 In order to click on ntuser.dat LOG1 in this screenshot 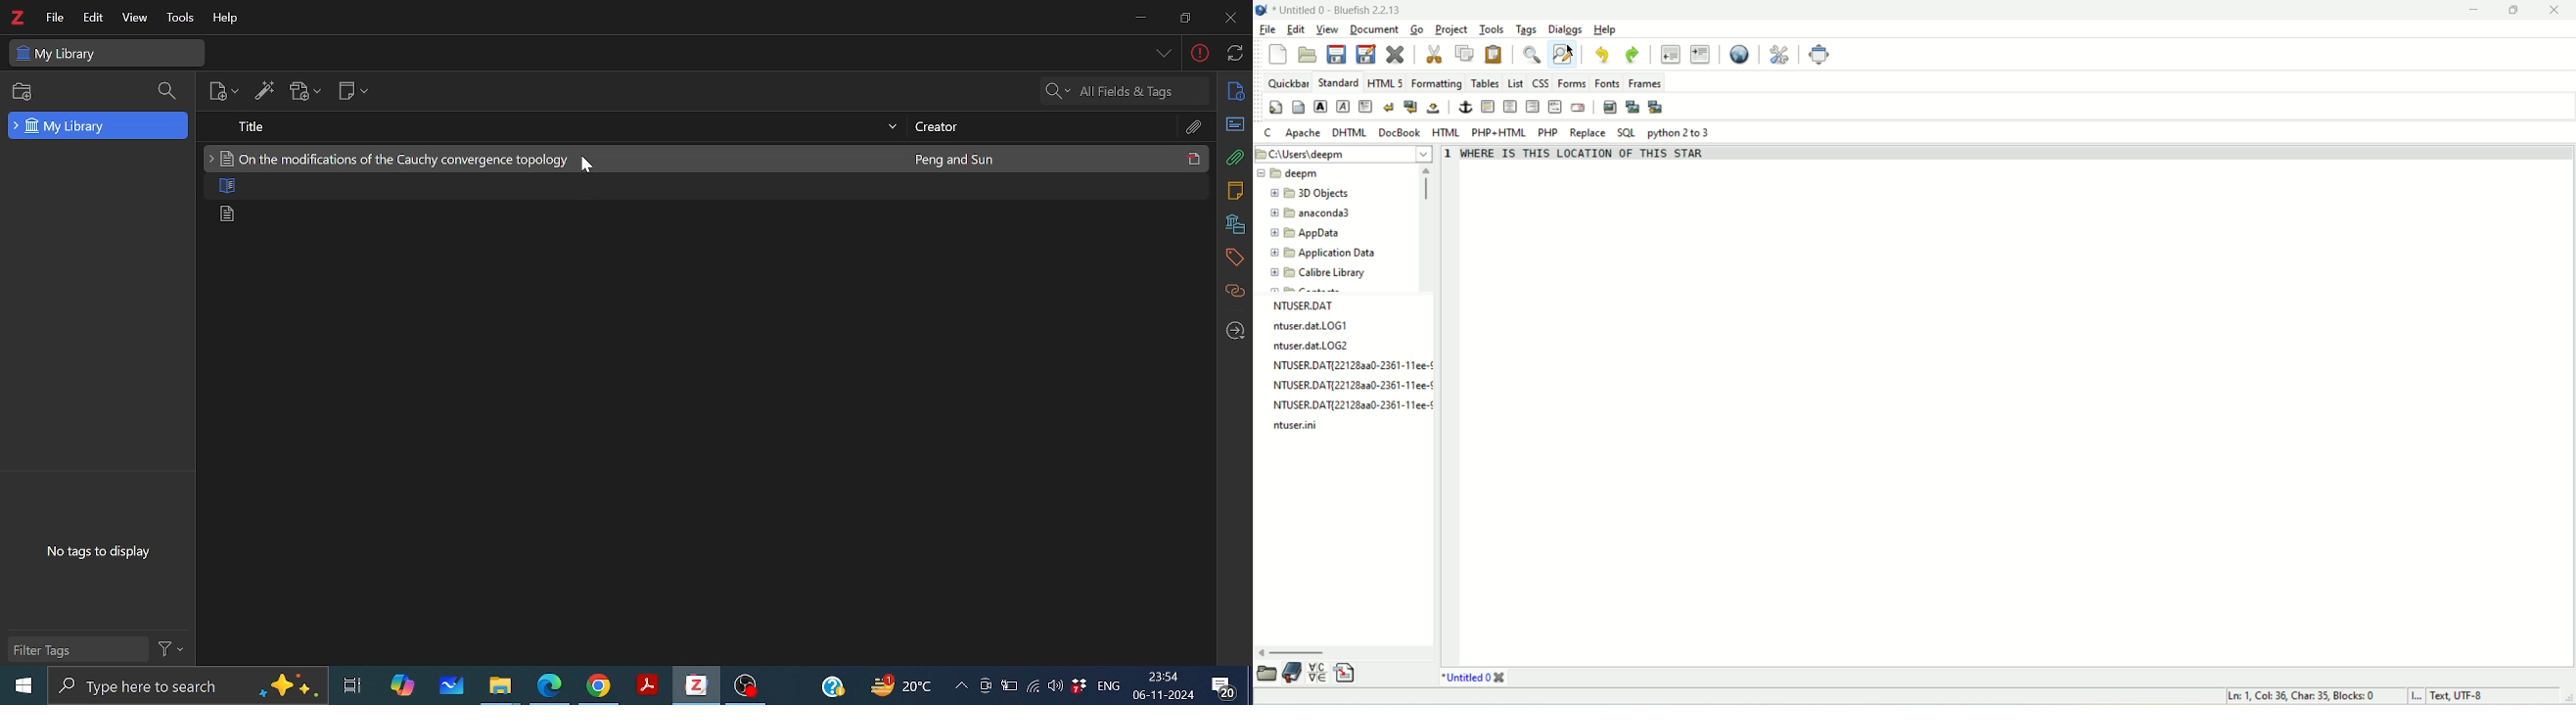, I will do `click(1309, 327)`.